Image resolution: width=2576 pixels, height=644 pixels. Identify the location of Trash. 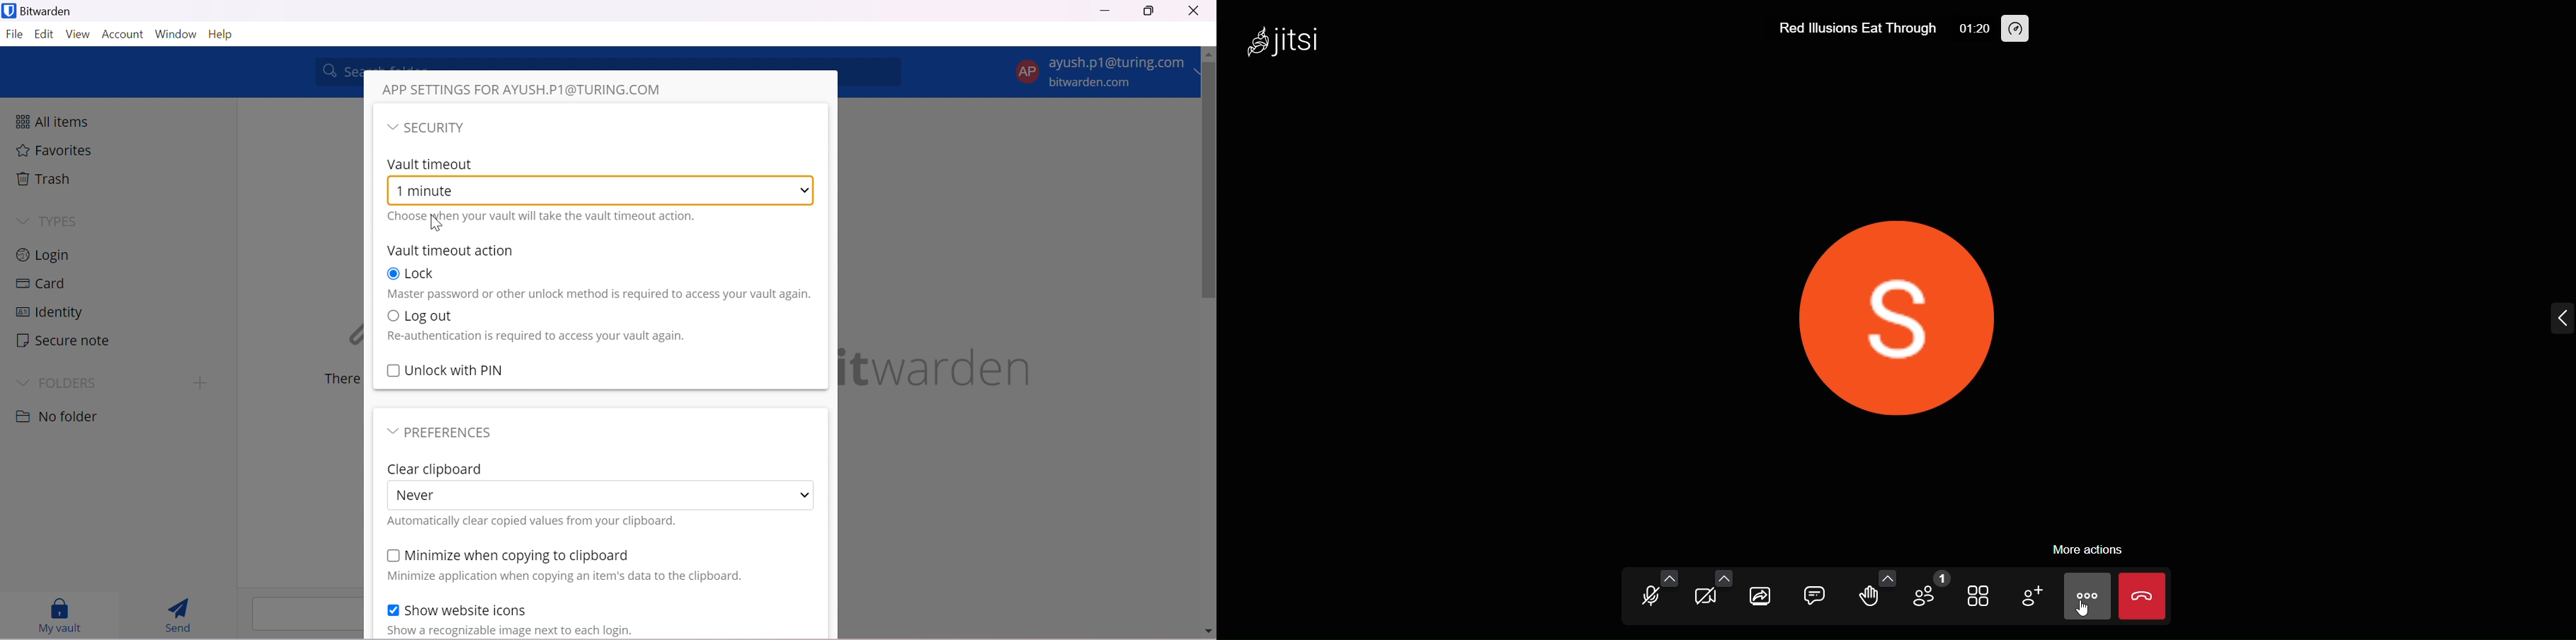
(44, 178).